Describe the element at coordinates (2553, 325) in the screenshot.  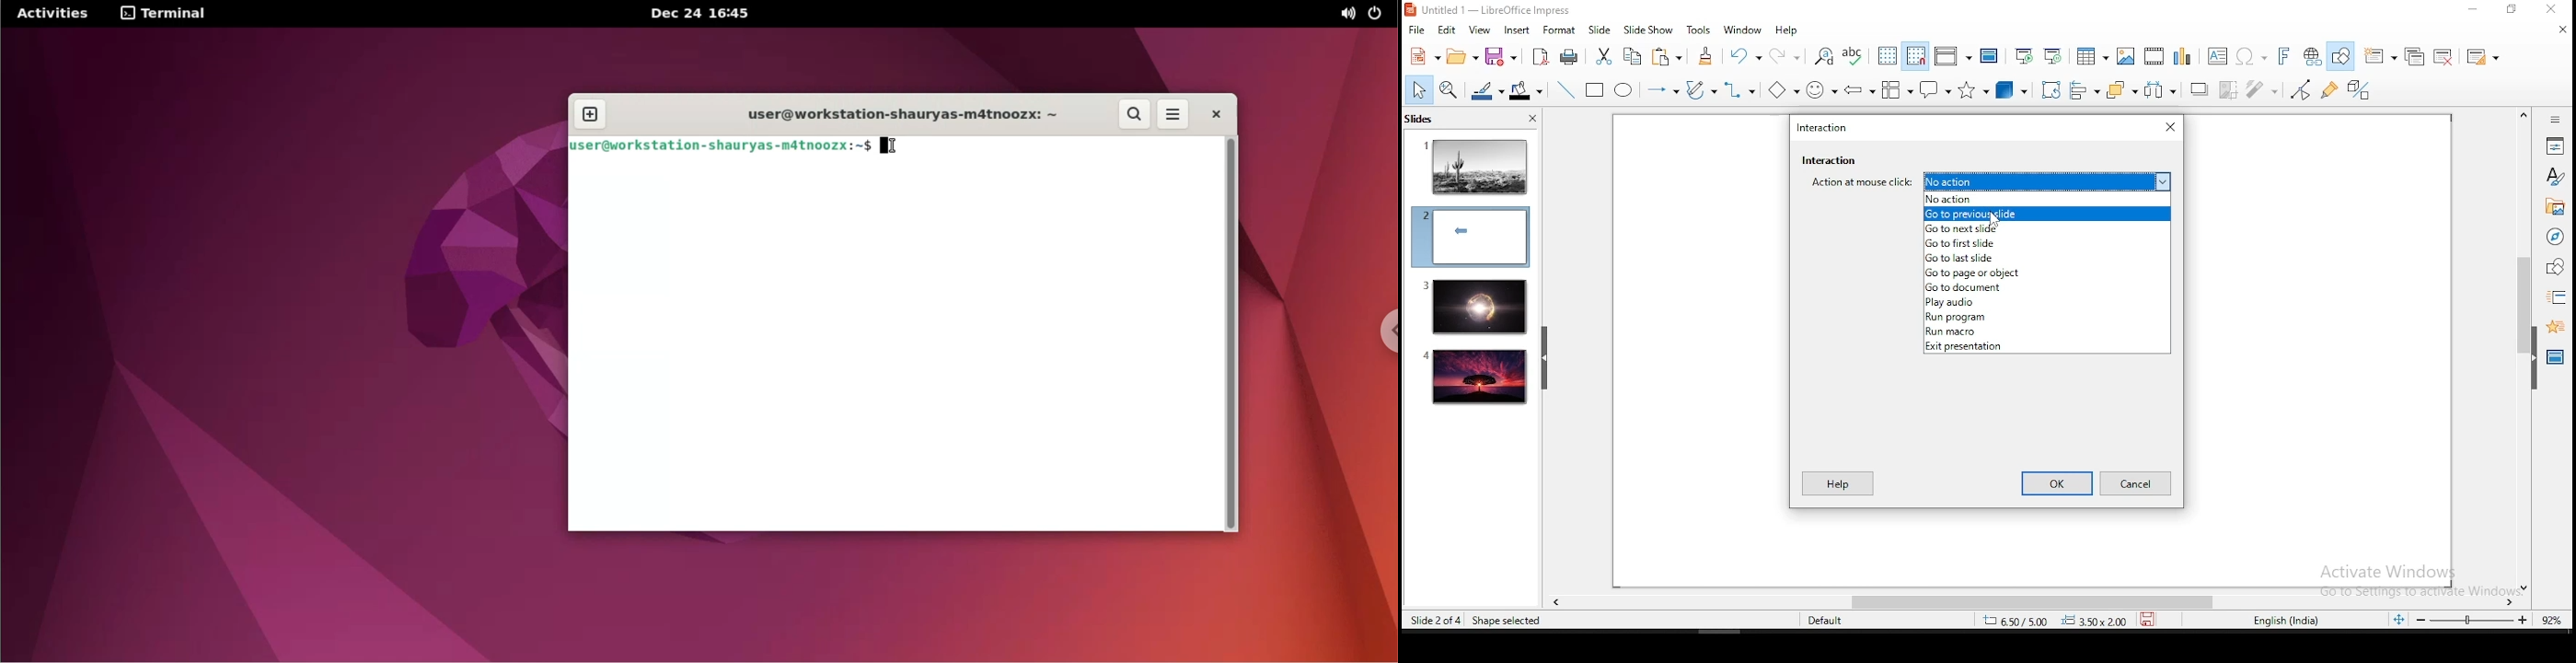
I see `animation` at that location.